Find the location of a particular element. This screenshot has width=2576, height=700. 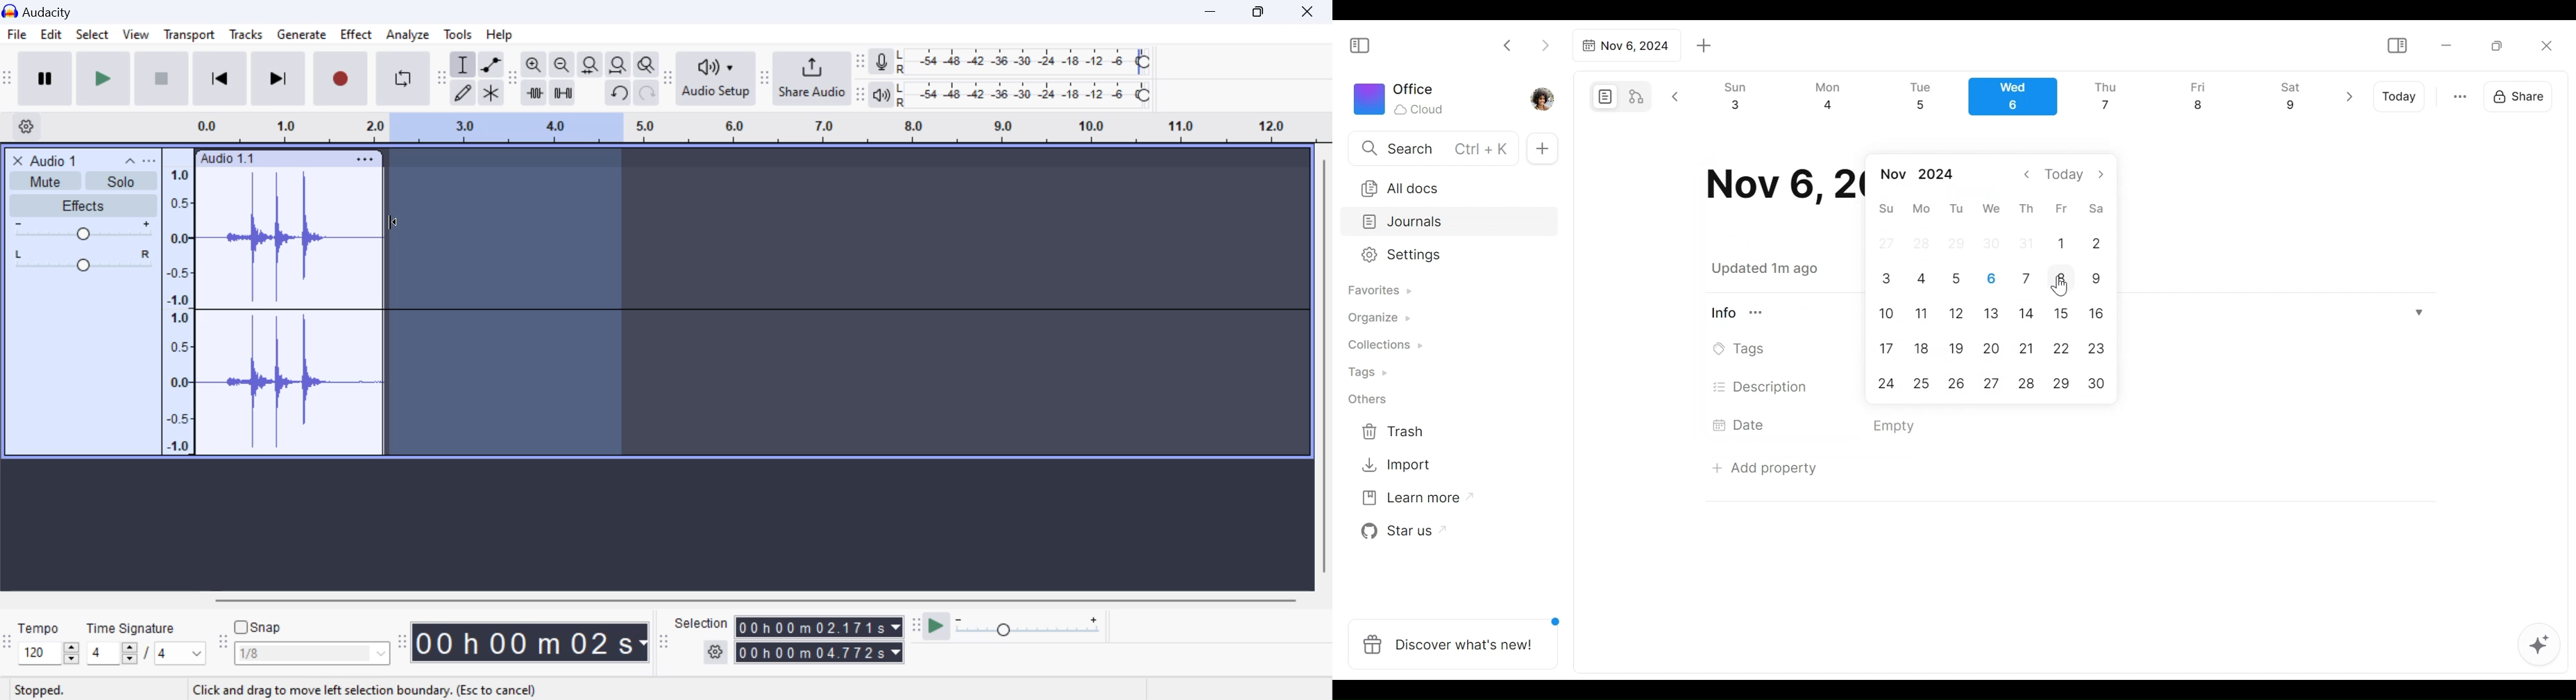

Journals is located at coordinates (1450, 223).